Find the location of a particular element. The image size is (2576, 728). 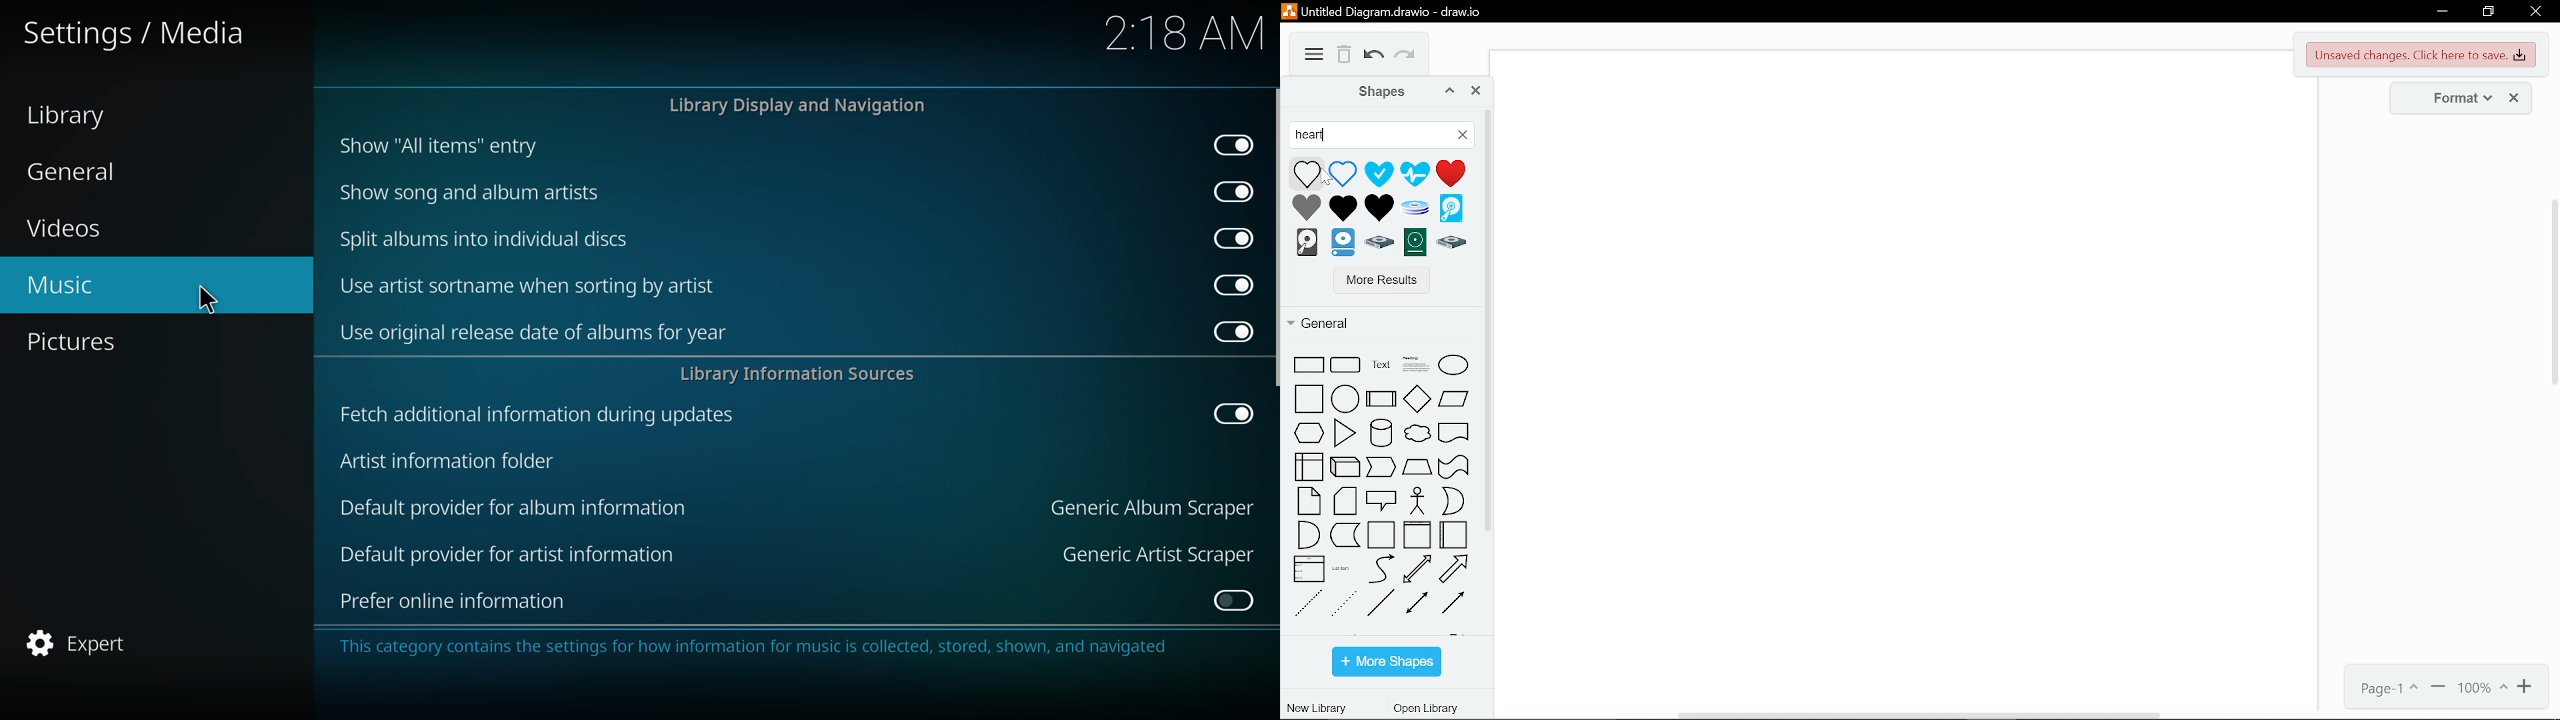

parallelogram is located at coordinates (1454, 396).